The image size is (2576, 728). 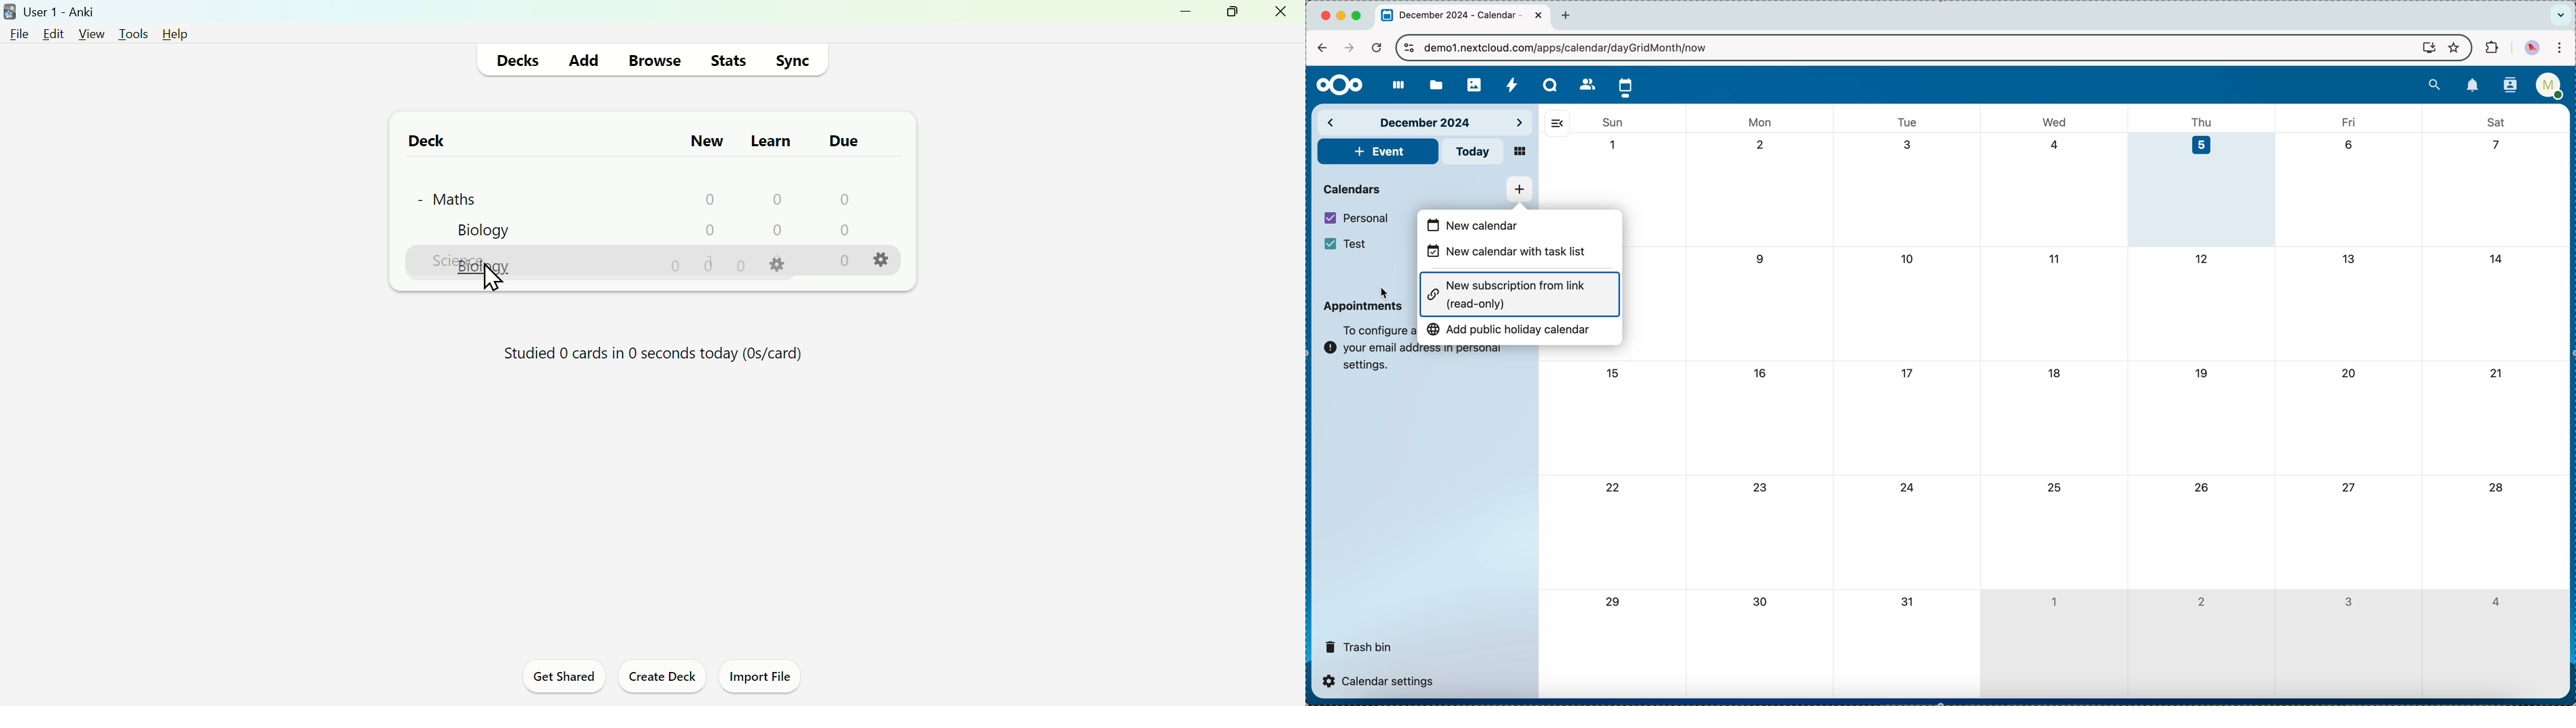 I want to click on Settings, so click(x=885, y=260).